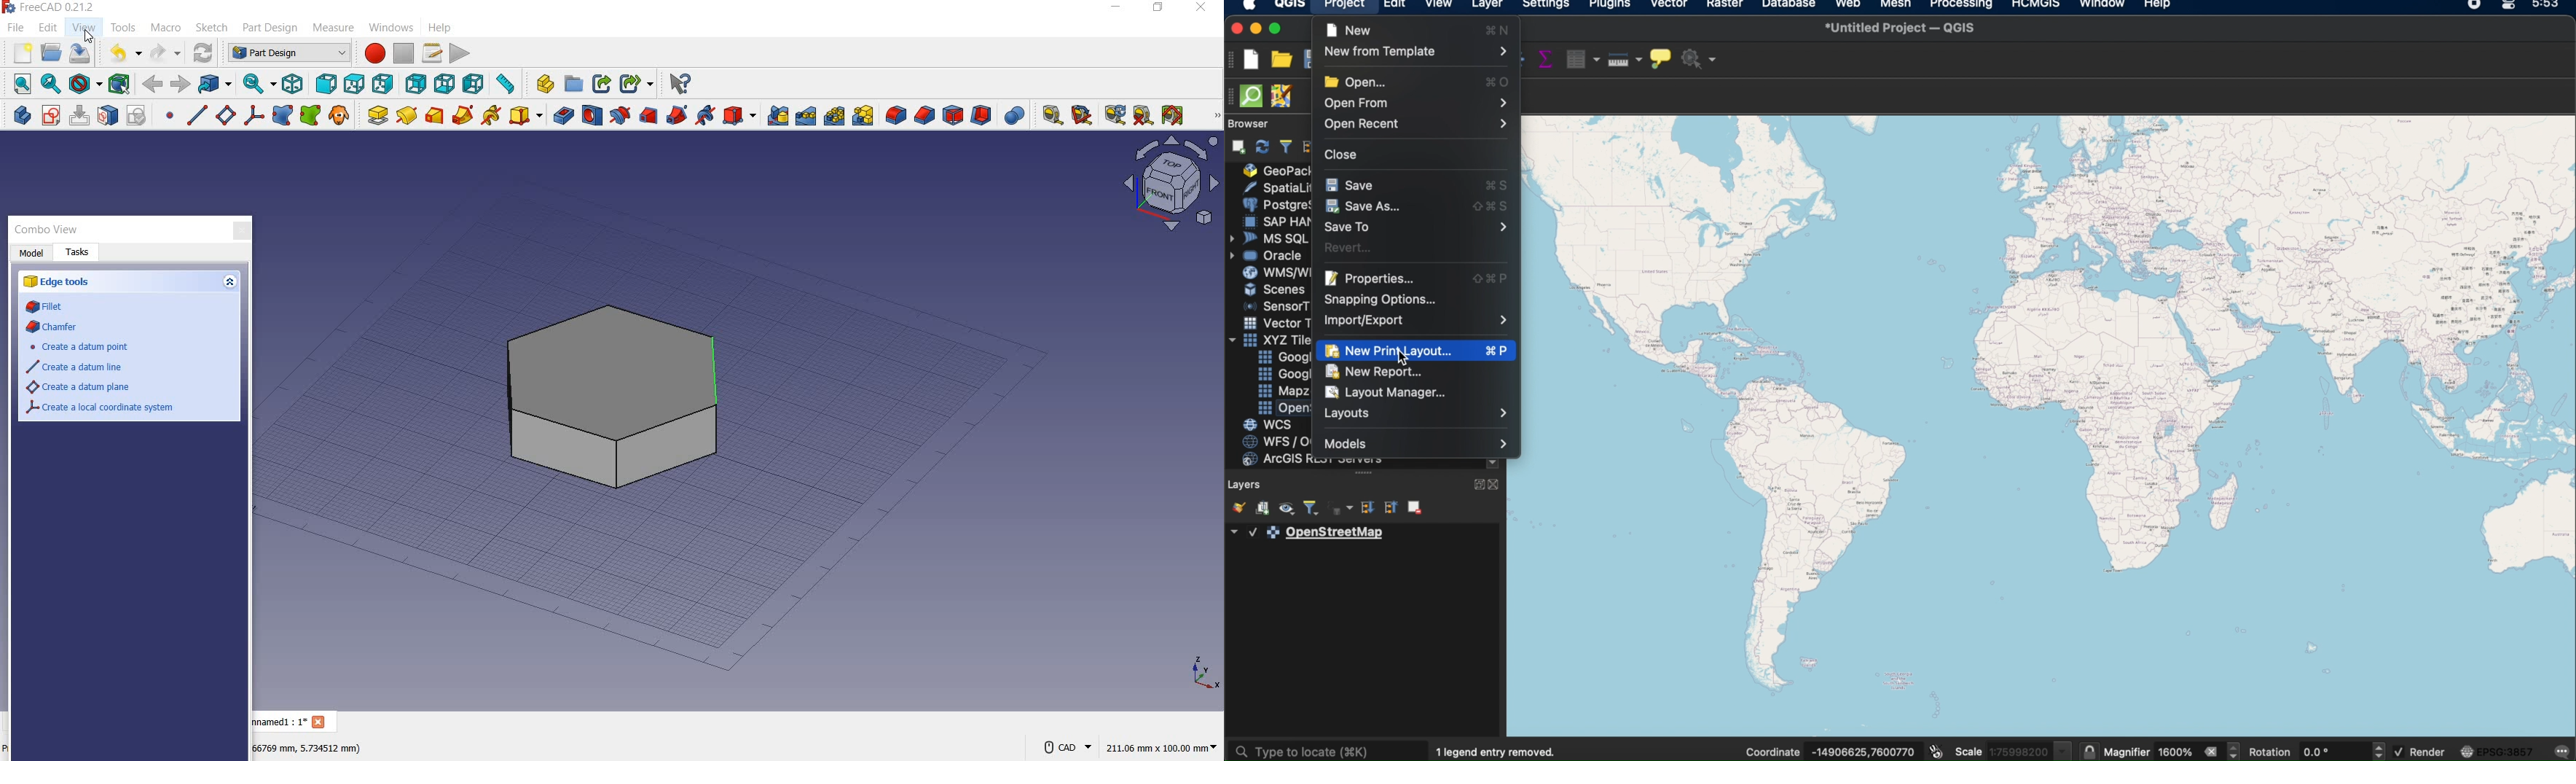 The width and height of the screenshot is (2576, 784). What do you see at coordinates (1261, 145) in the screenshot?
I see `refresh` at bounding box center [1261, 145].